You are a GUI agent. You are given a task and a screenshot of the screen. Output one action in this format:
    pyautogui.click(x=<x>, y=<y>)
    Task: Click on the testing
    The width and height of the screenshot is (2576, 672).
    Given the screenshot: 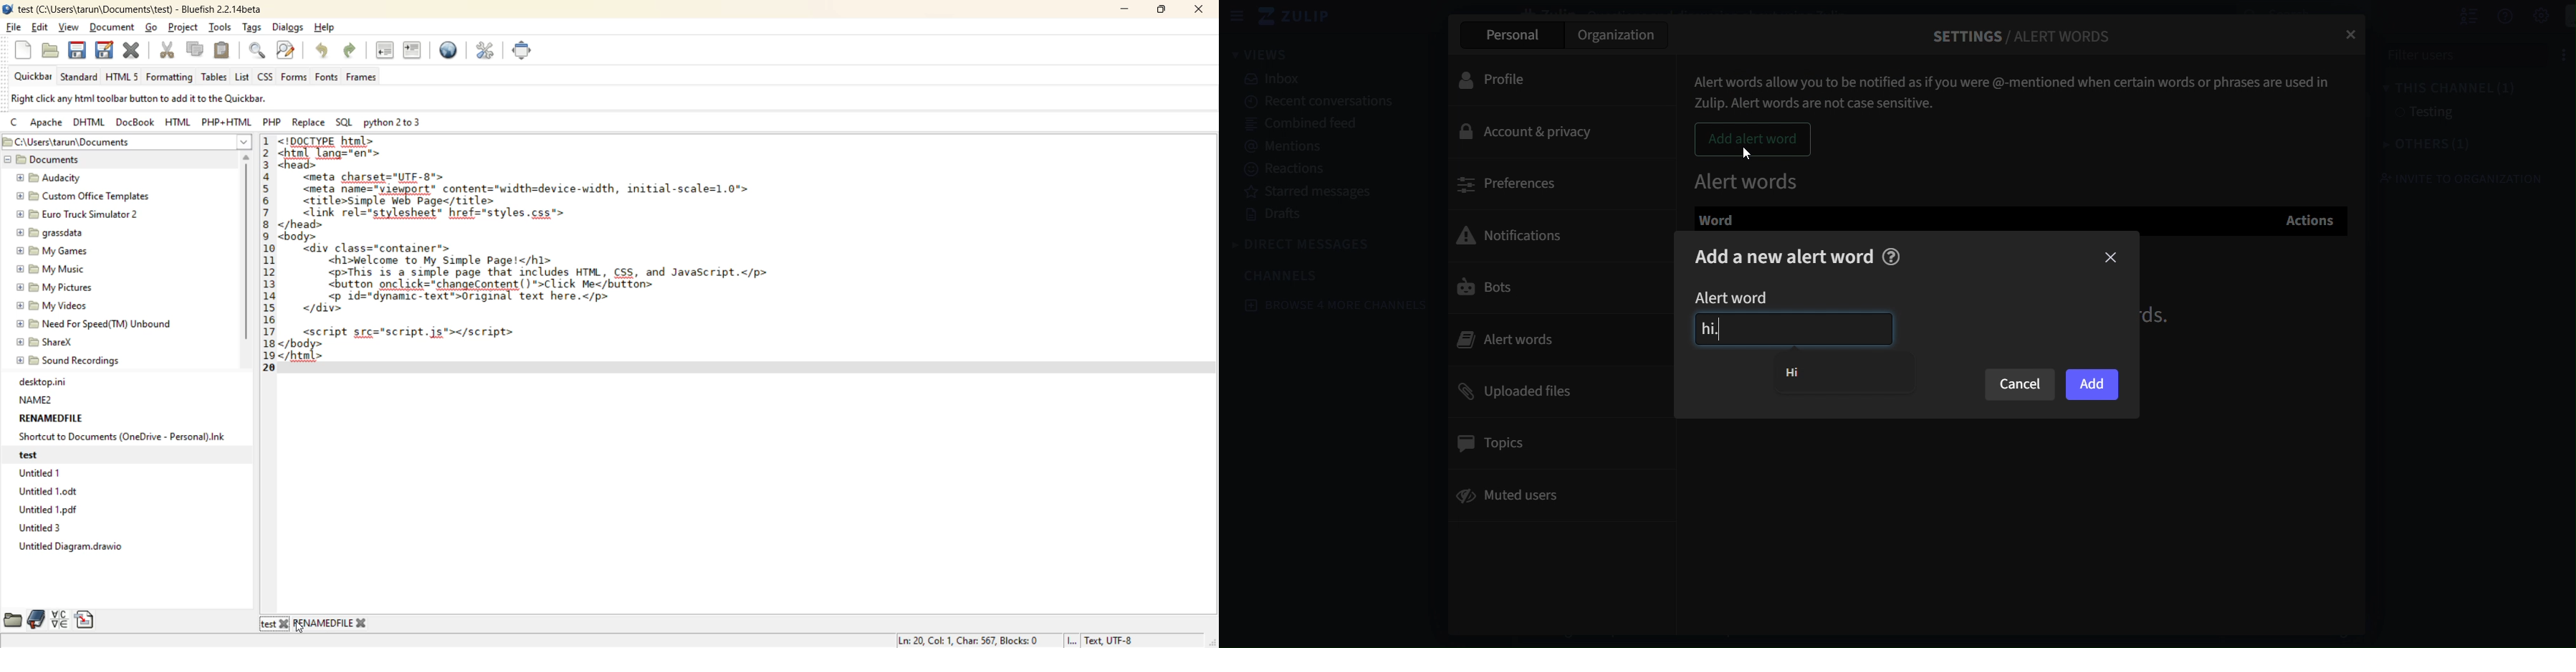 What is the action you would take?
    pyautogui.click(x=2425, y=114)
    